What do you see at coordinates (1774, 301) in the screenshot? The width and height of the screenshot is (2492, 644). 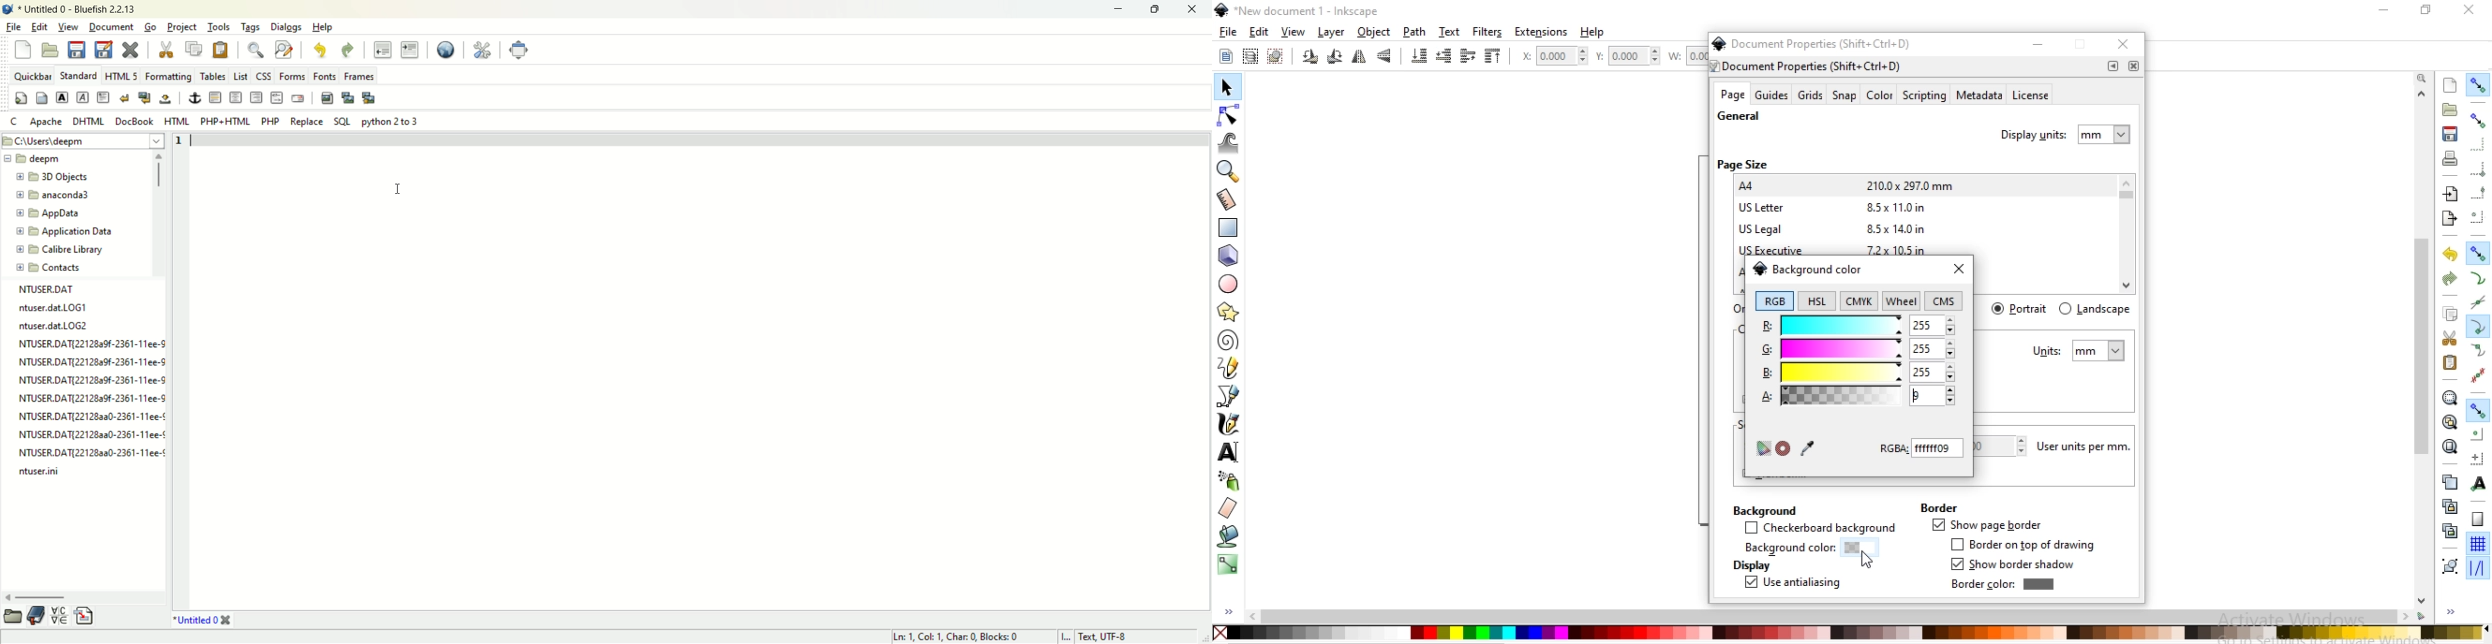 I see `rgb` at bounding box center [1774, 301].